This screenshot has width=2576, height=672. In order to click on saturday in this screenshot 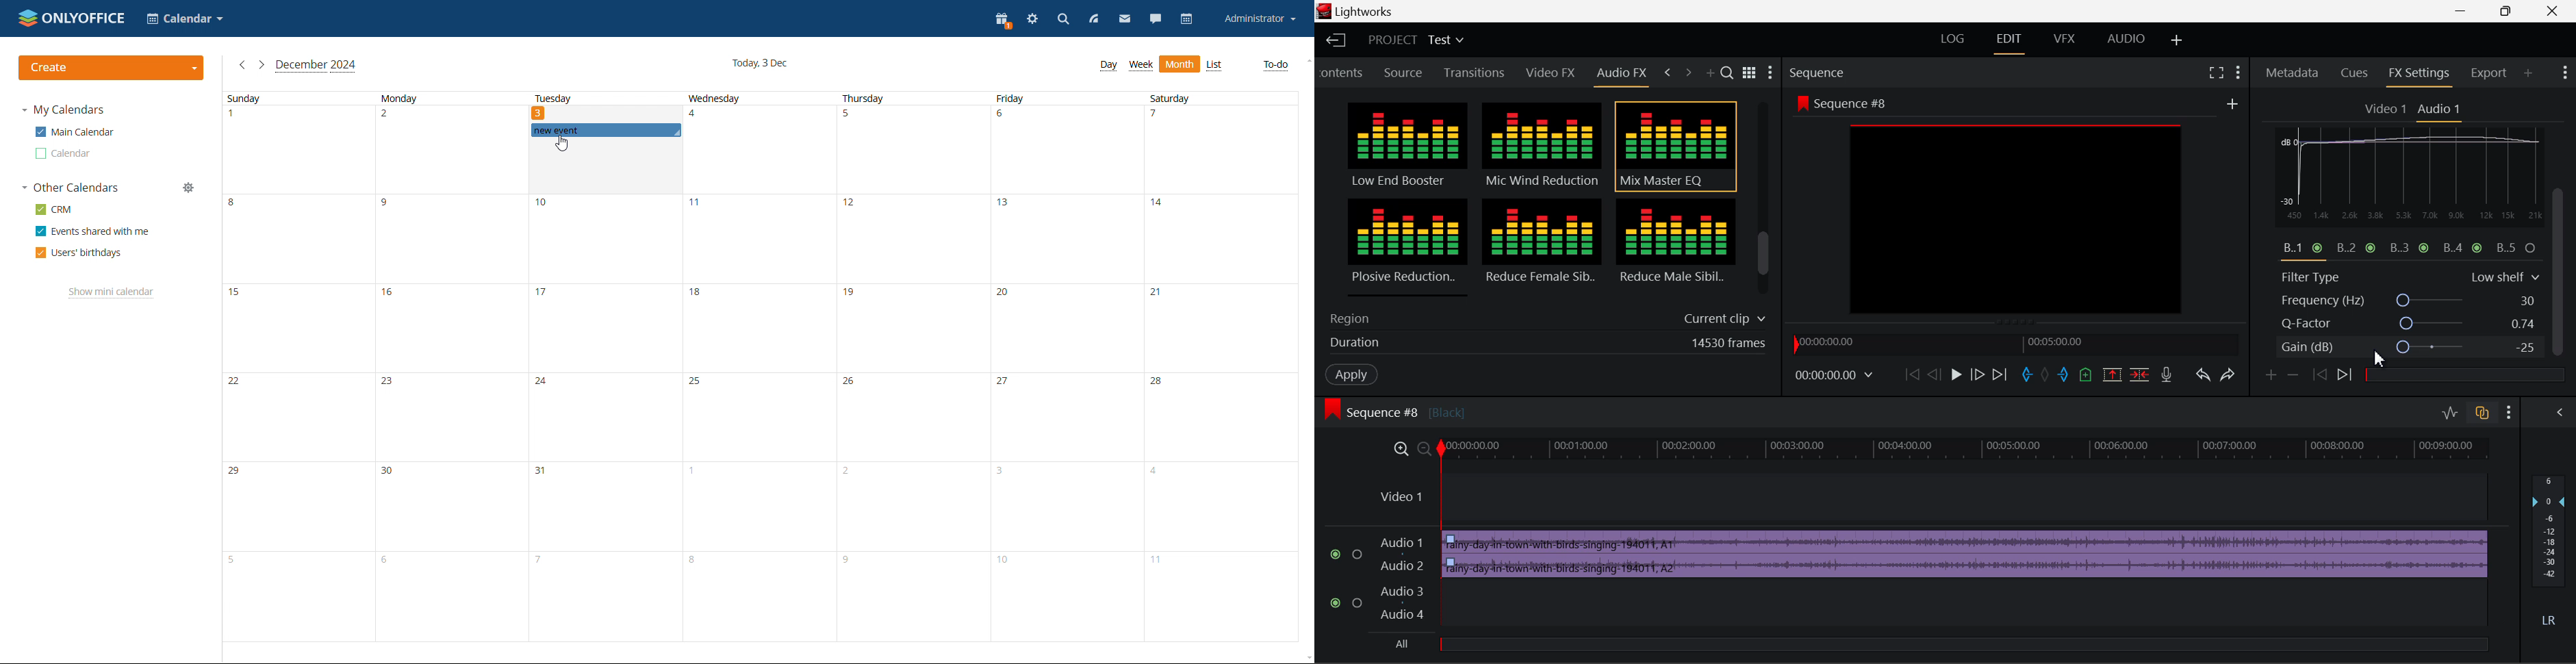, I will do `click(1219, 367)`.